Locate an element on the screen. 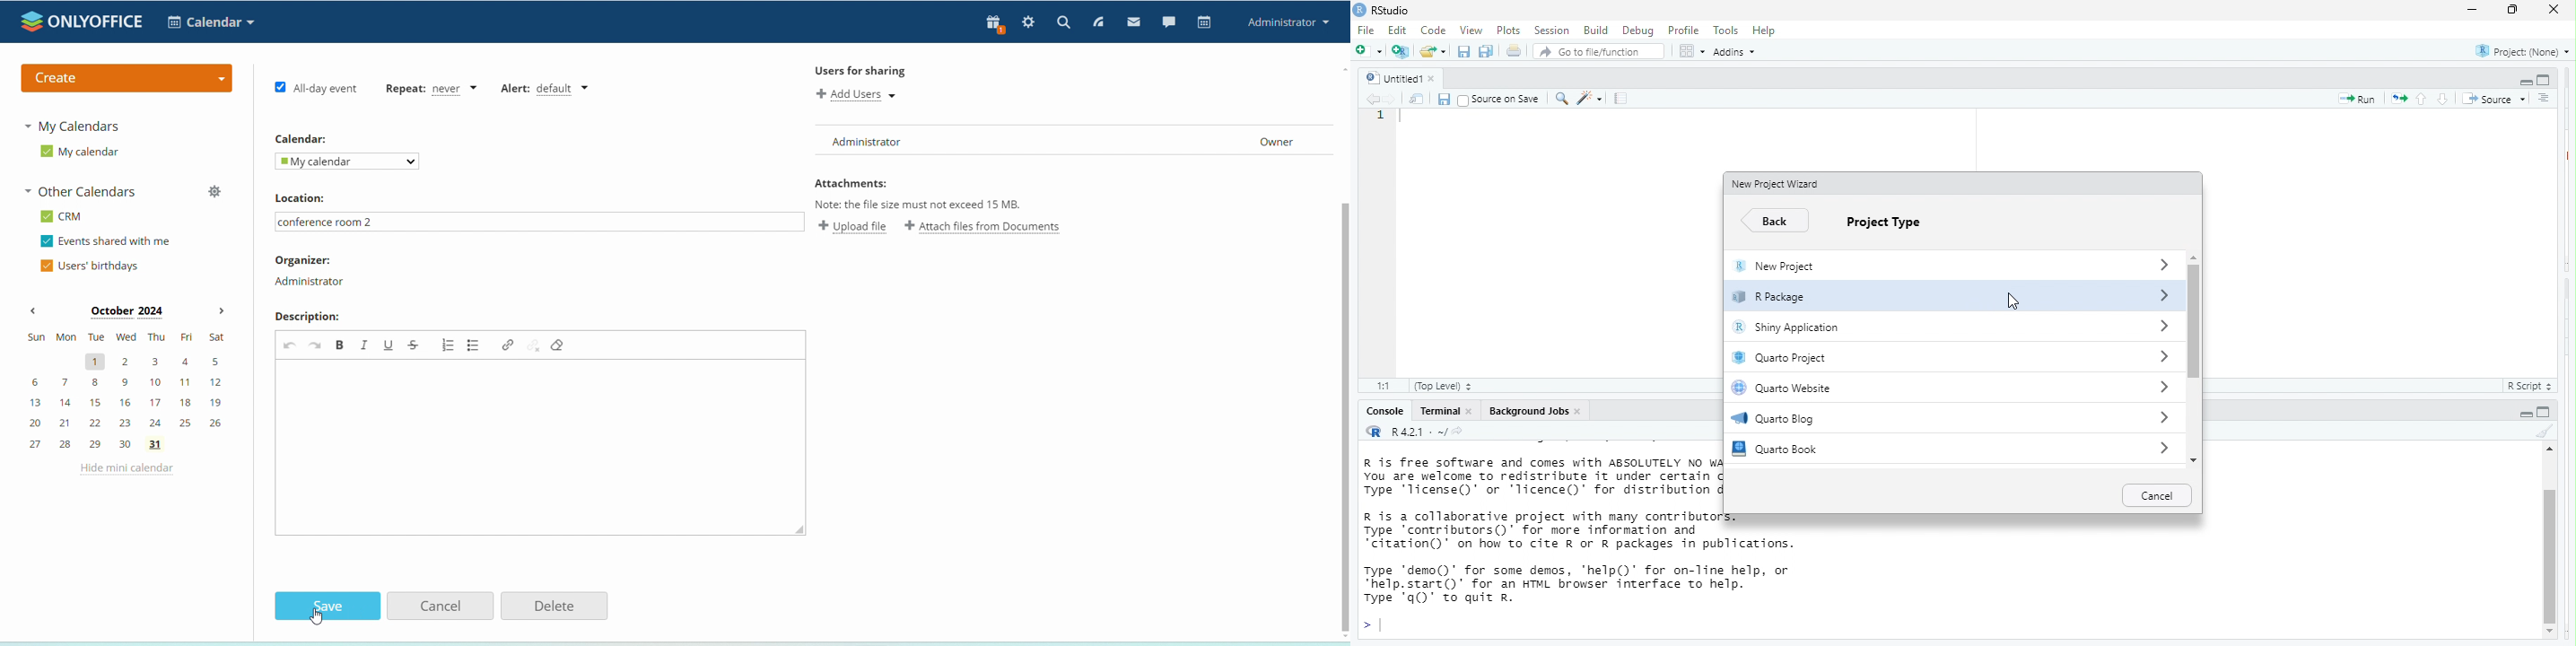 The width and height of the screenshot is (2576, 672). add users is located at coordinates (855, 95).